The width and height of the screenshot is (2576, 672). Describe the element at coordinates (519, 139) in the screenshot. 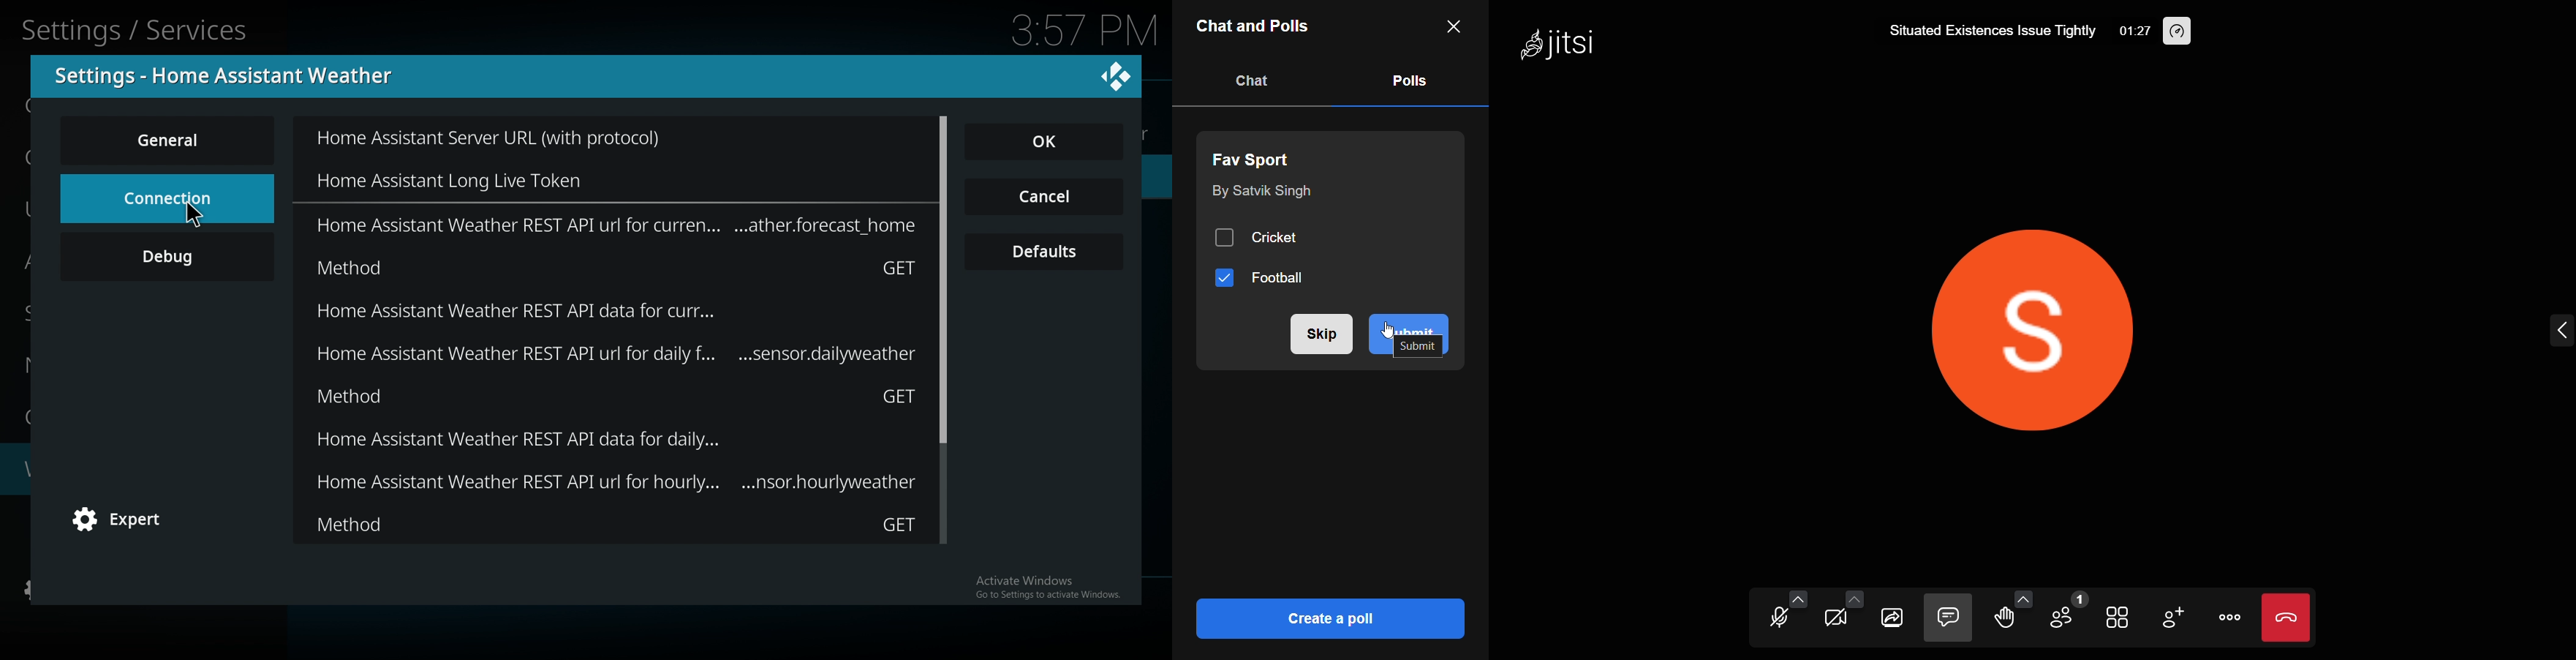

I see `home assistant server url` at that location.